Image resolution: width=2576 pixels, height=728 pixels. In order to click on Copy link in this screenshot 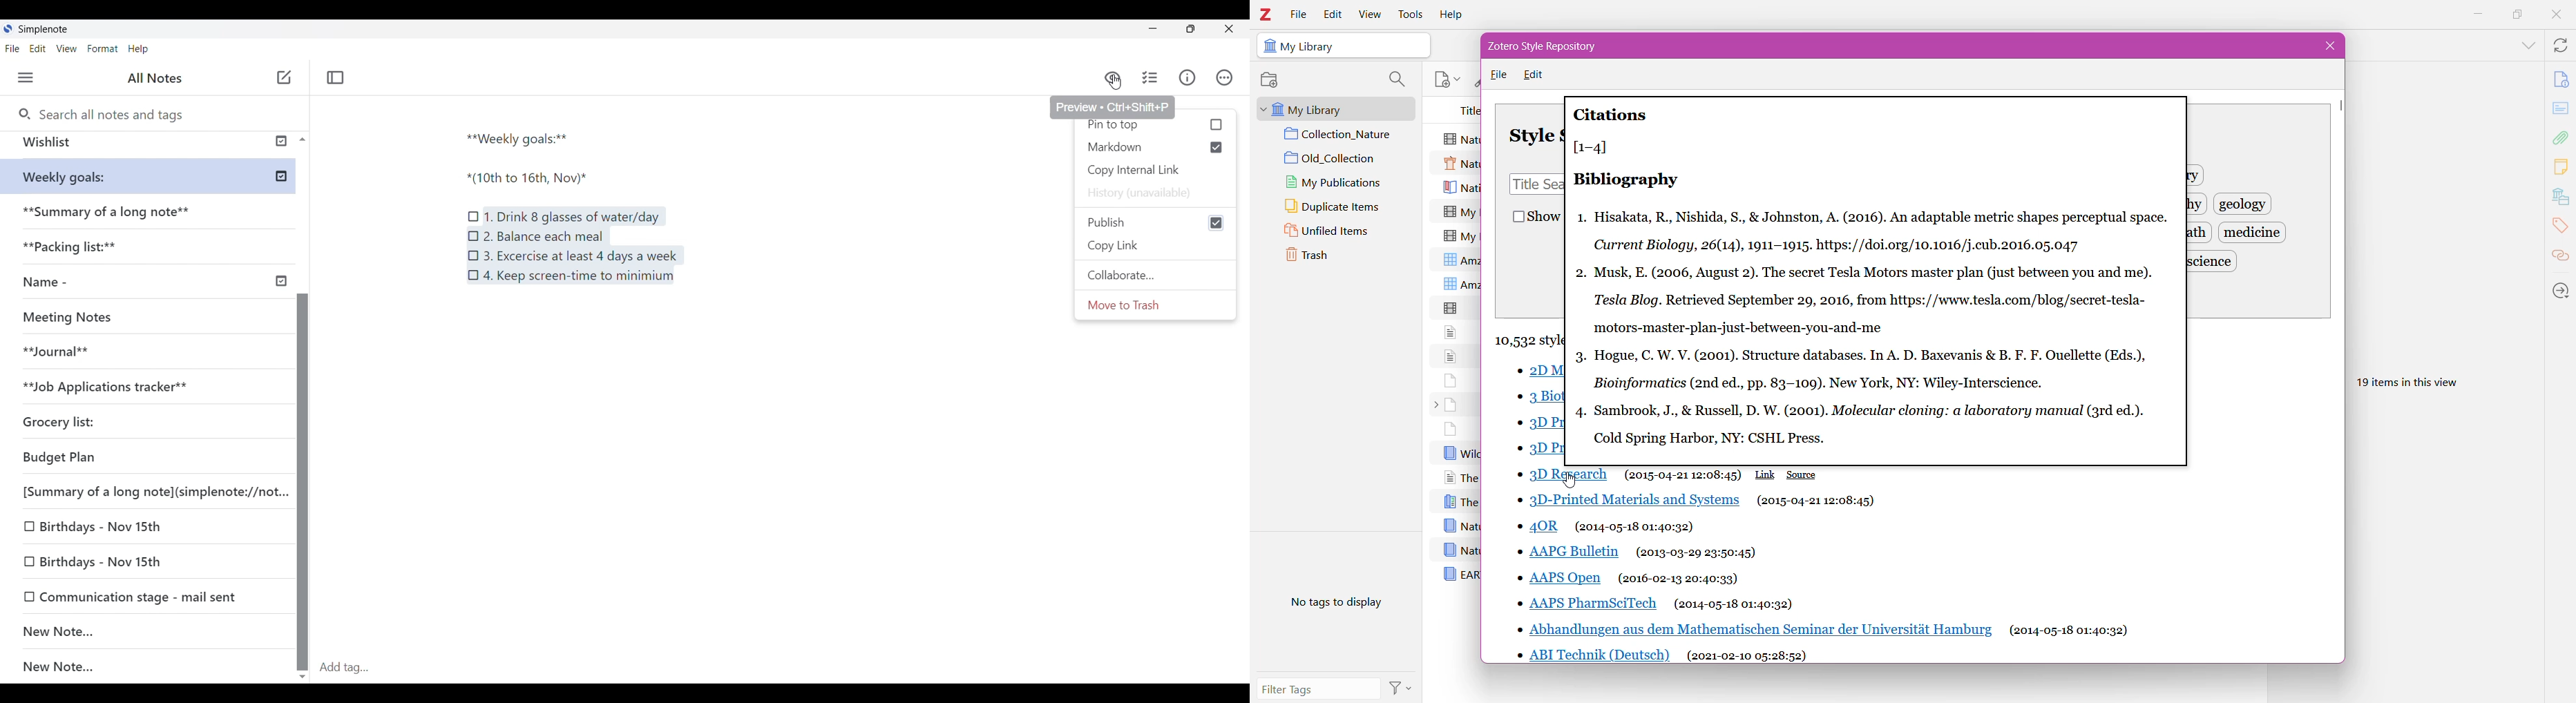, I will do `click(1117, 245)`.